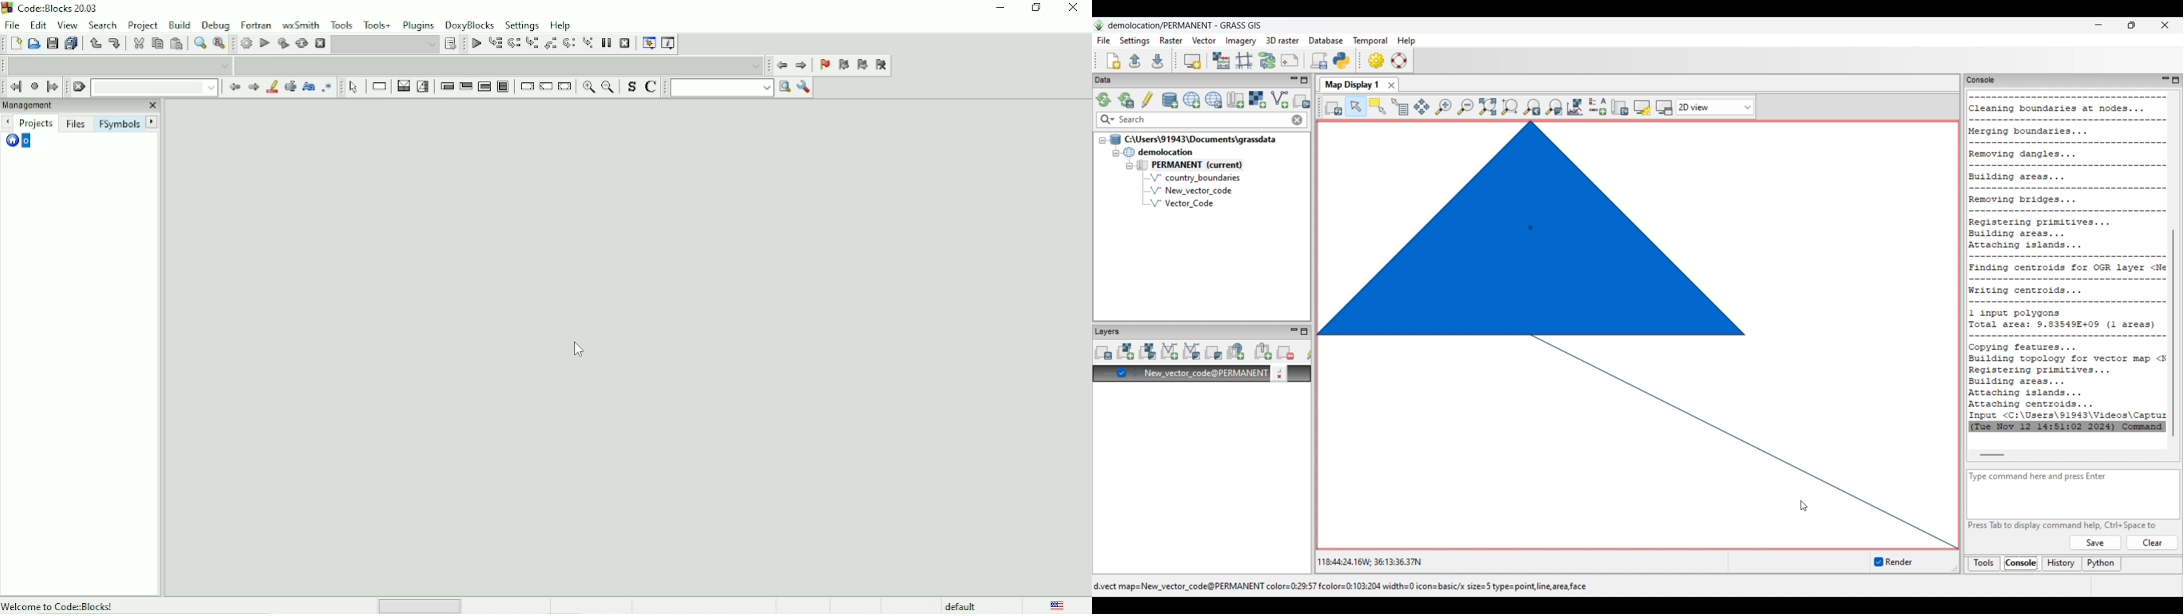  I want to click on Debug, so click(216, 24).